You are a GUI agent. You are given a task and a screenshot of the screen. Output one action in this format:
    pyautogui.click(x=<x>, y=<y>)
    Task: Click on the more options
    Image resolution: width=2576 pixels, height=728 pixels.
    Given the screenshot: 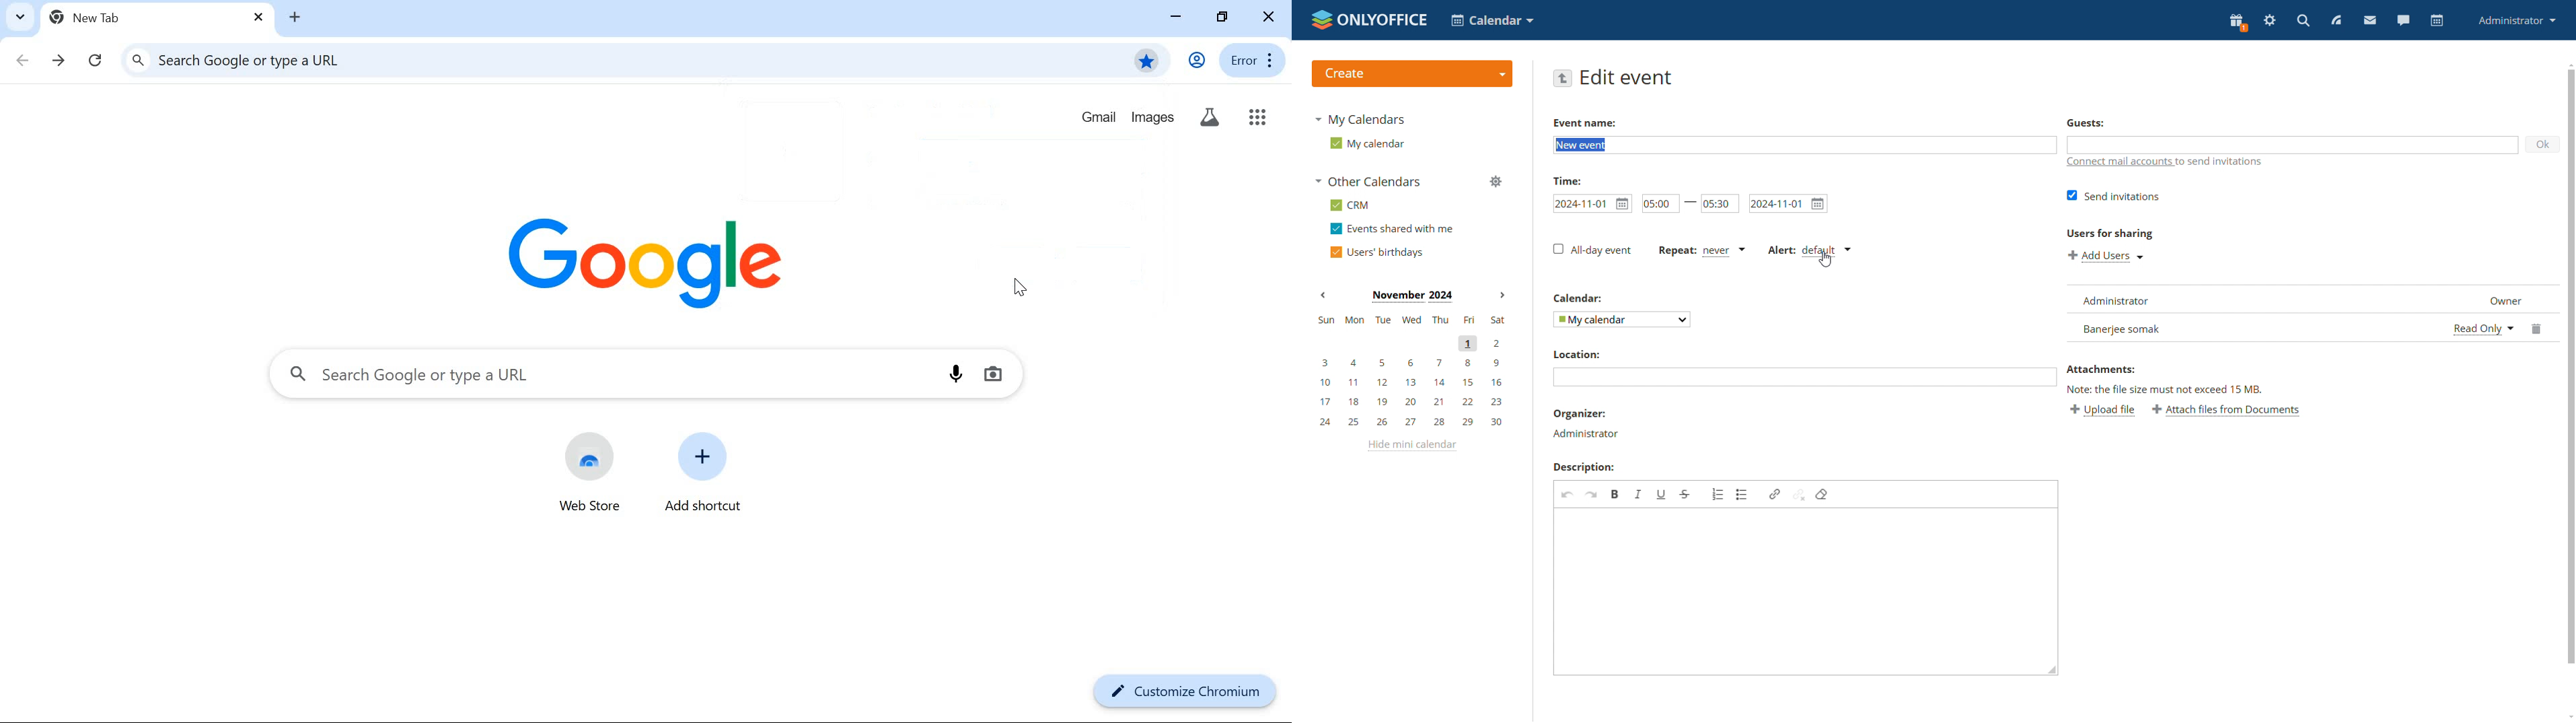 What is the action you would take?
    pyautogui.click(x=1272, y=60)
    